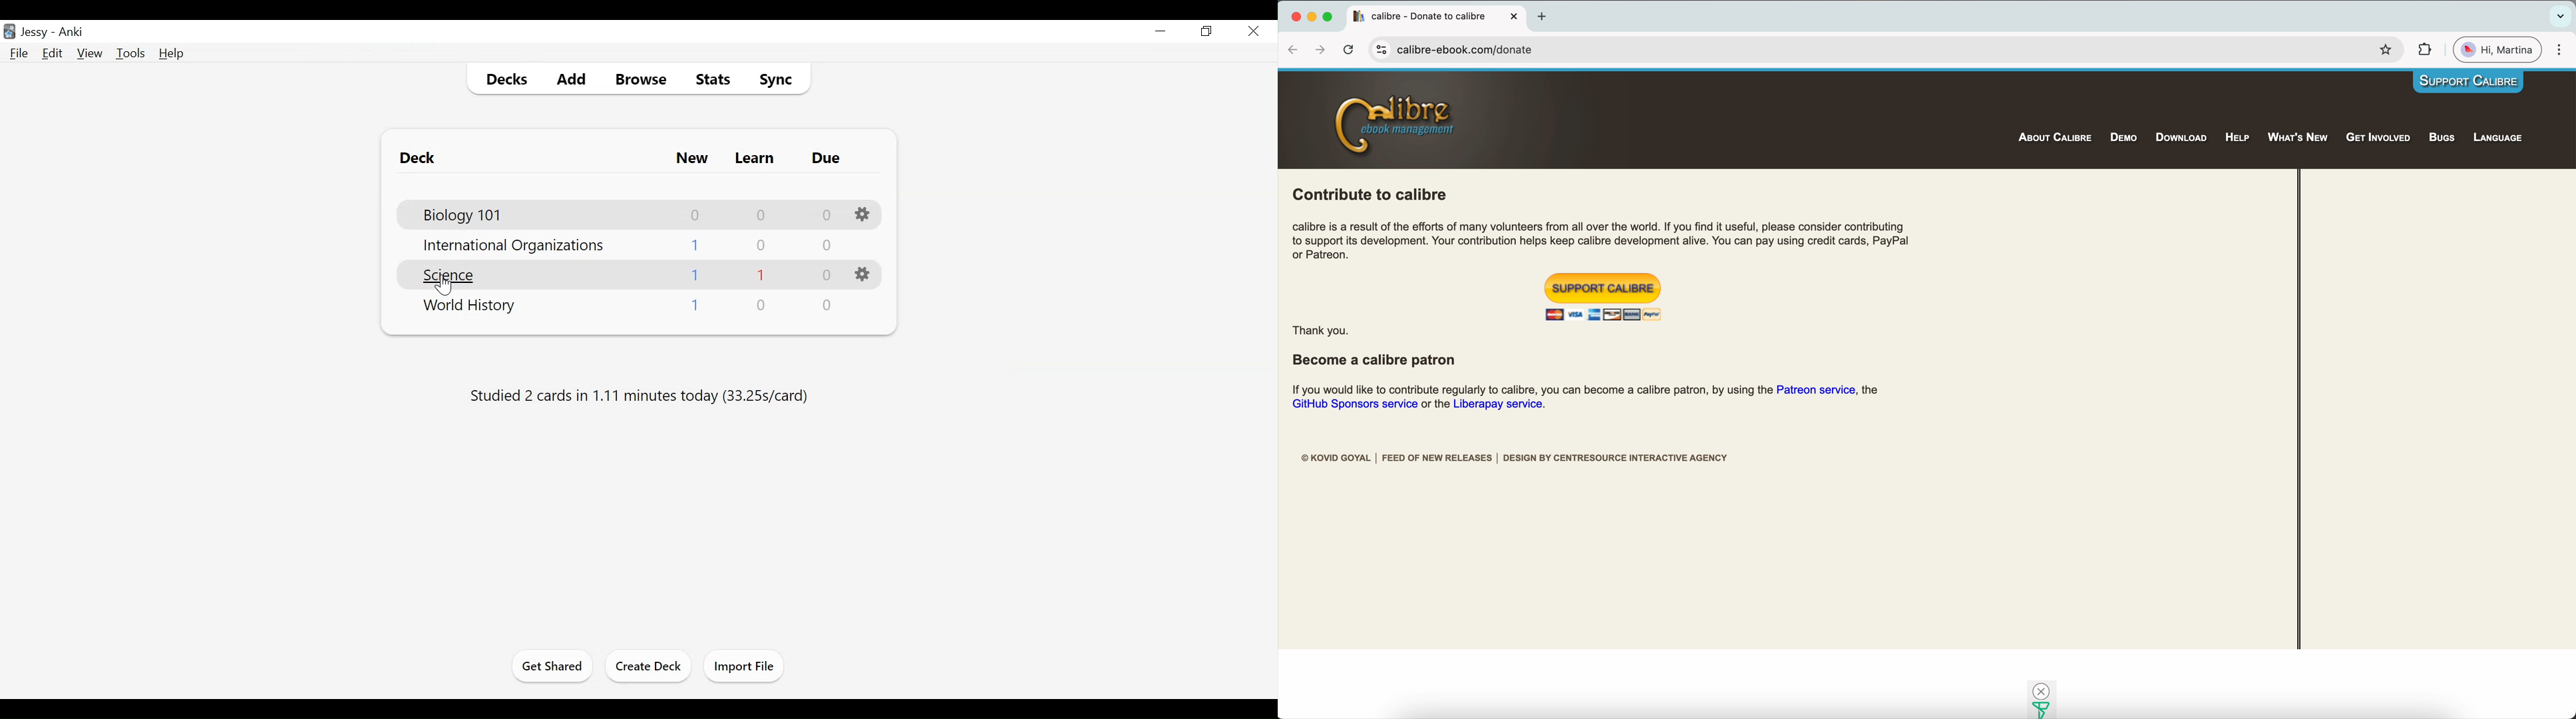 This screenshot has height=728, width=2576. Describe the element at coordinates (2559, 15) in the screenshot. I see `search tabs` at that location.